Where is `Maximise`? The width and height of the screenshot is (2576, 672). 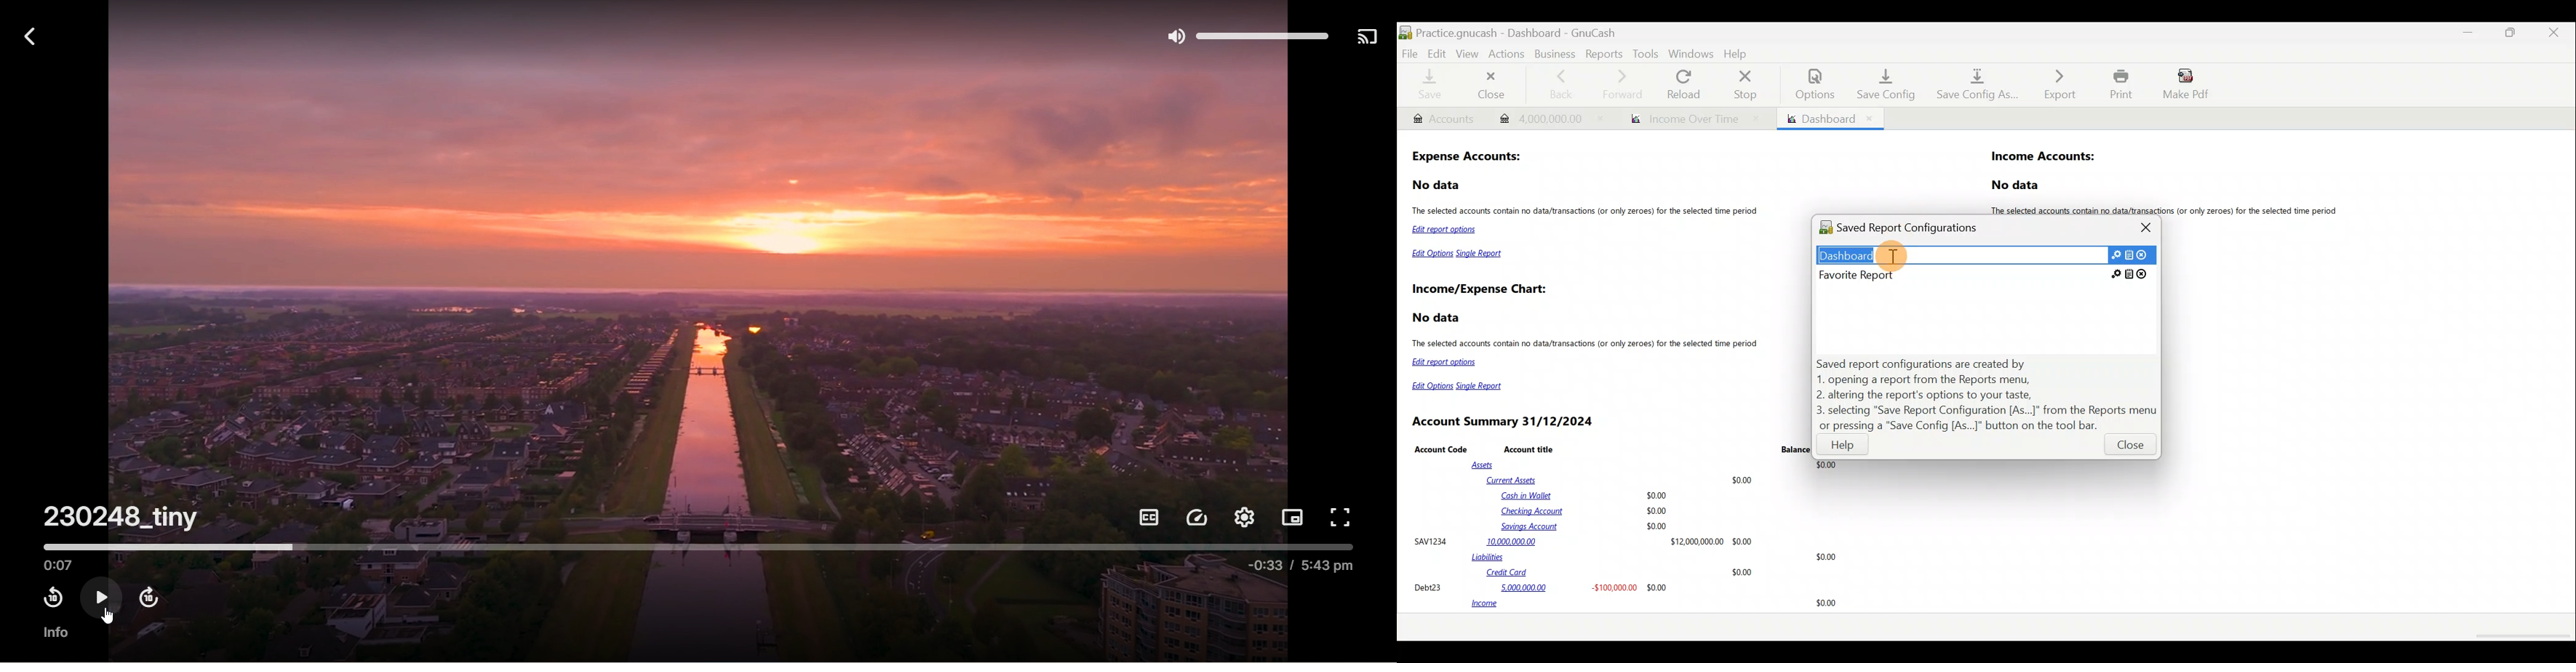
Maximise is located at coordinates (2513, 36).